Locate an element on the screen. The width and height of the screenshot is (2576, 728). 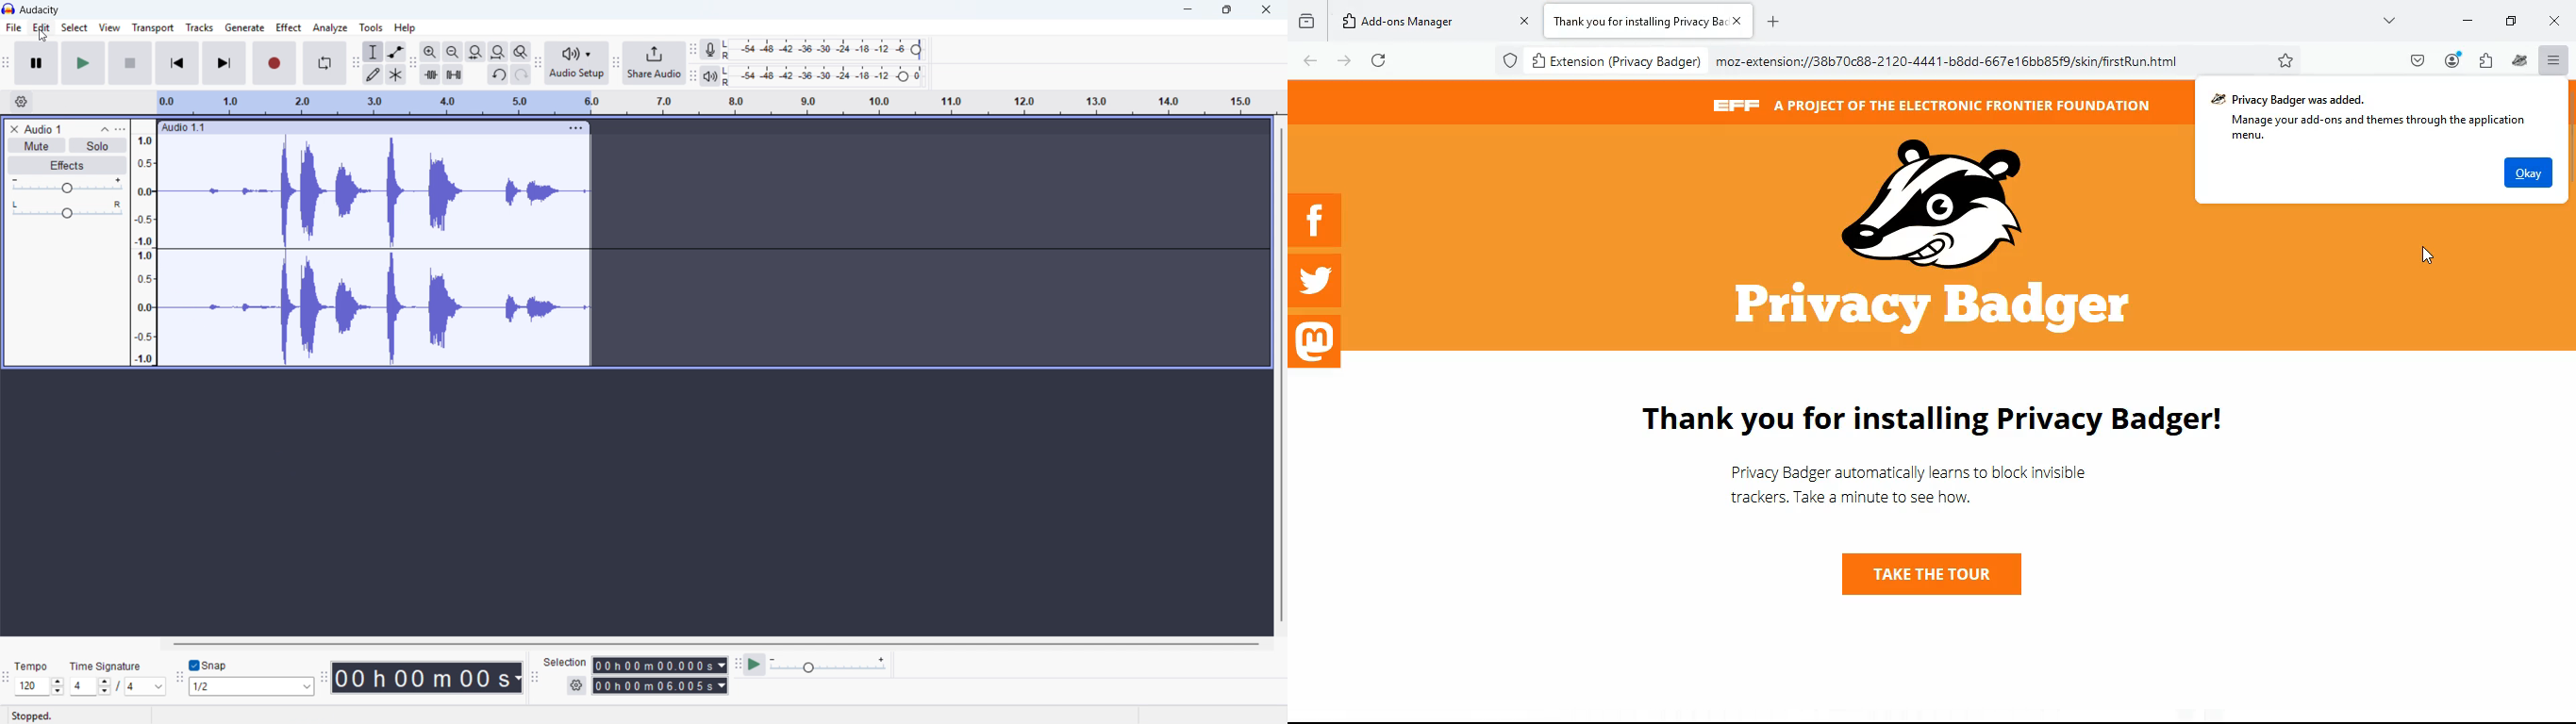
time toolbar is located at coordinates (324, 678).